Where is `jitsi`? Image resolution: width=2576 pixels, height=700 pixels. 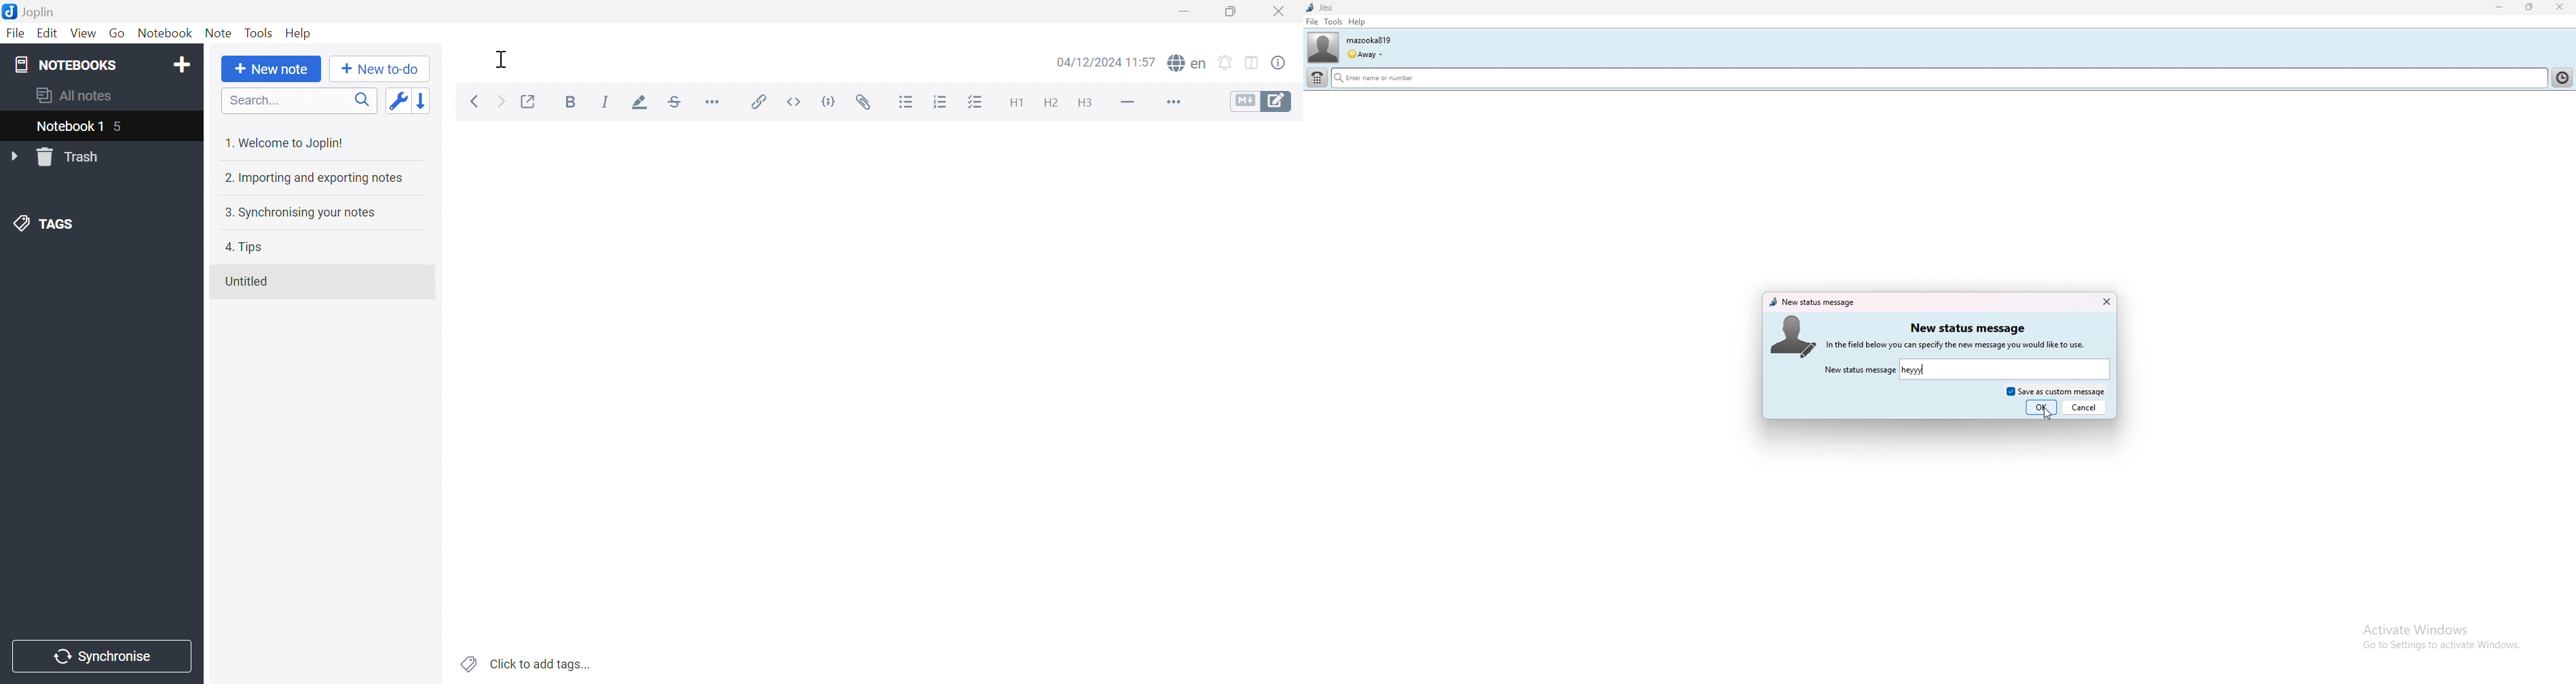
jitsi is located at coordinates (1320, 8).